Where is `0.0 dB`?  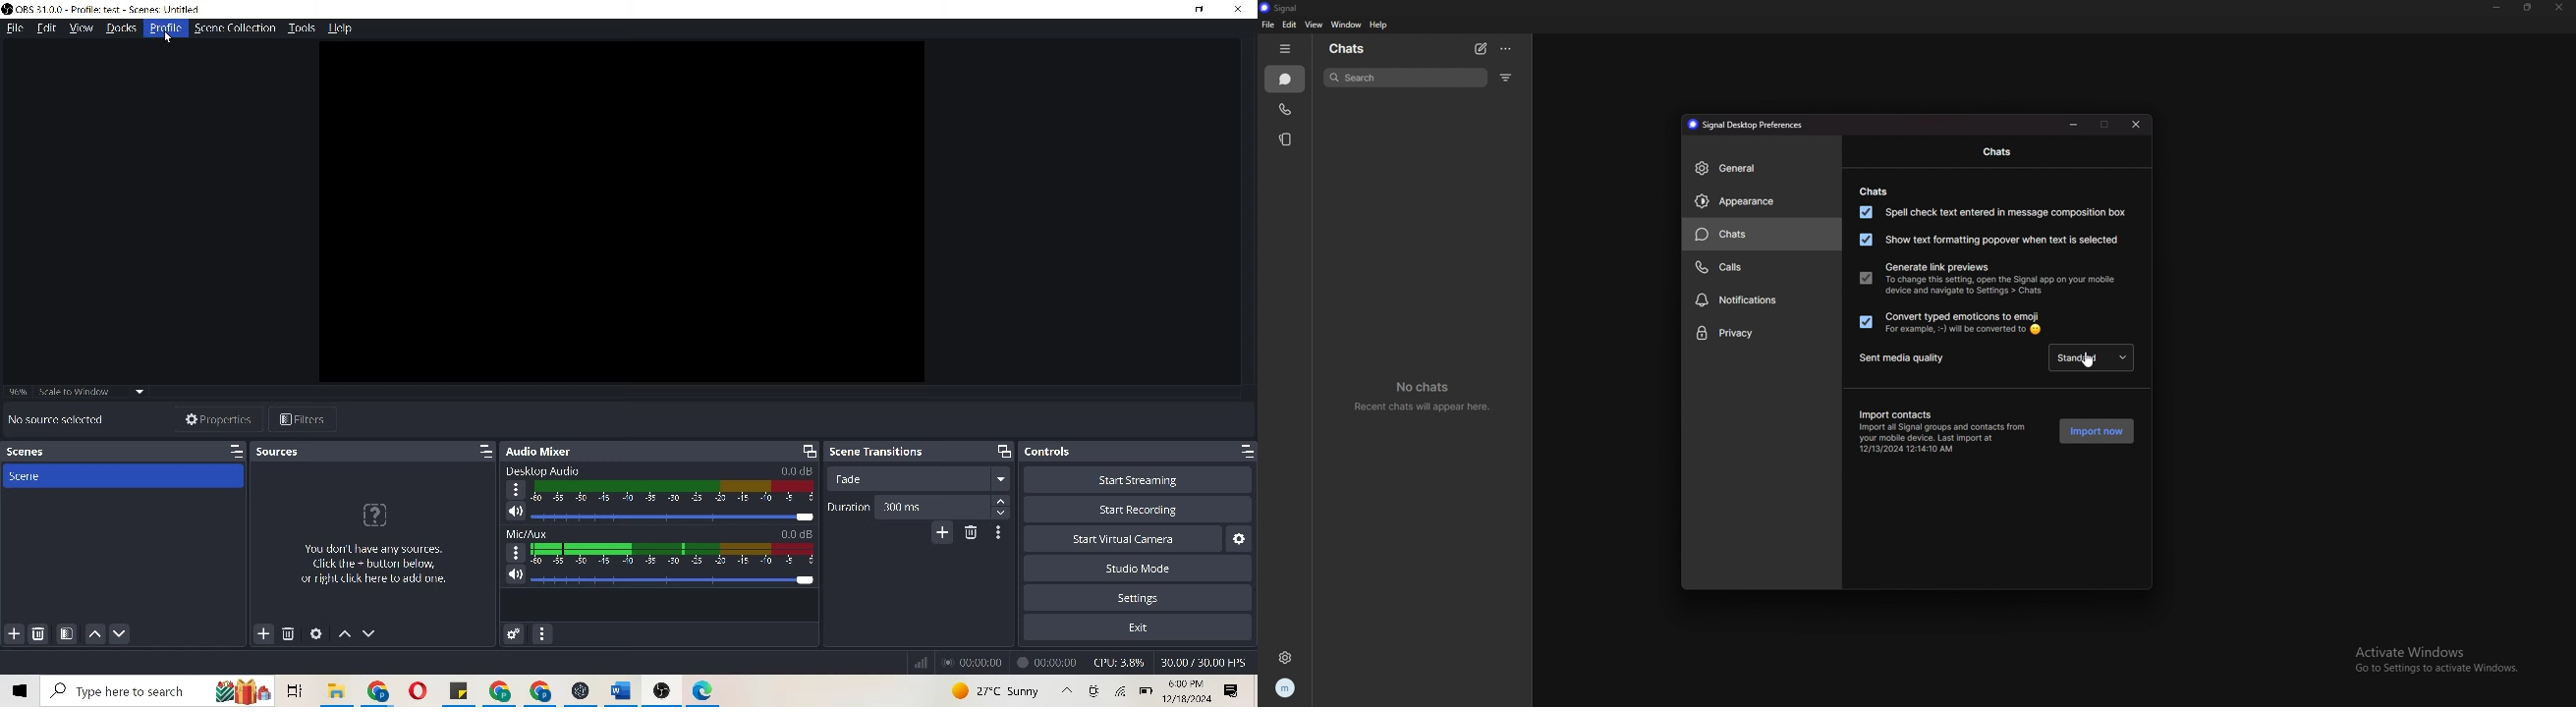
0.0 dB is located at coordinates (795, 469).